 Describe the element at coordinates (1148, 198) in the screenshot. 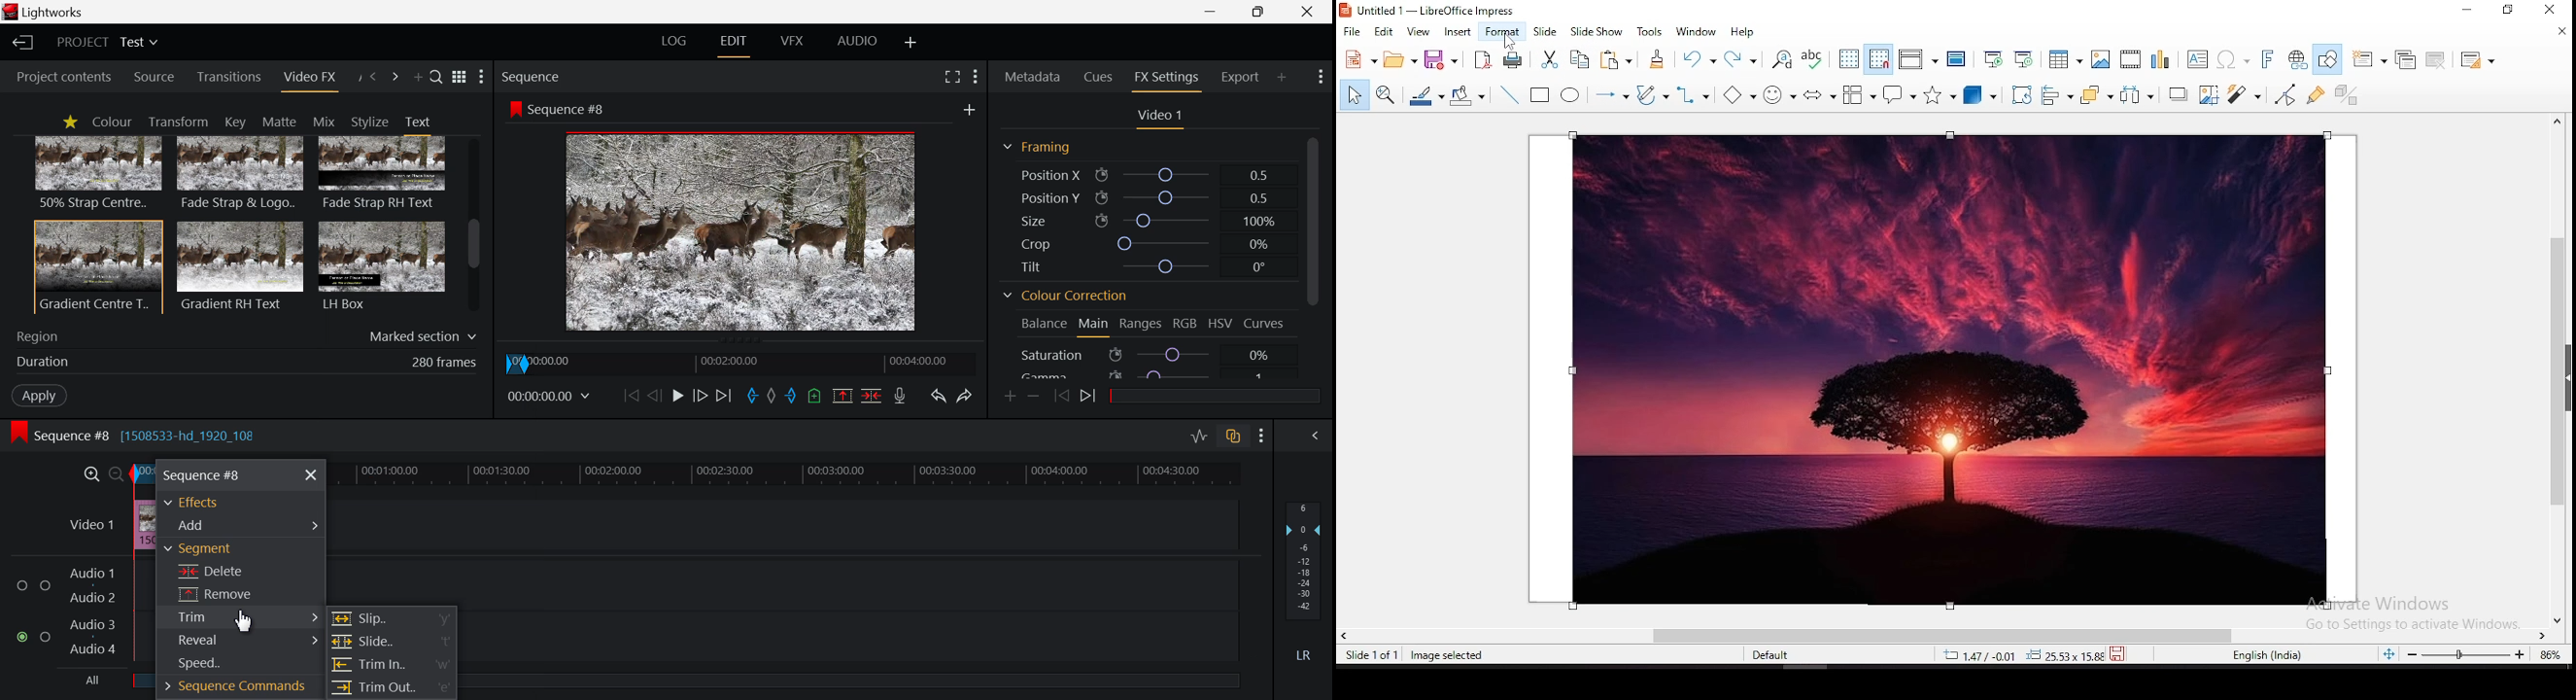

I see `Position Y` at that location.